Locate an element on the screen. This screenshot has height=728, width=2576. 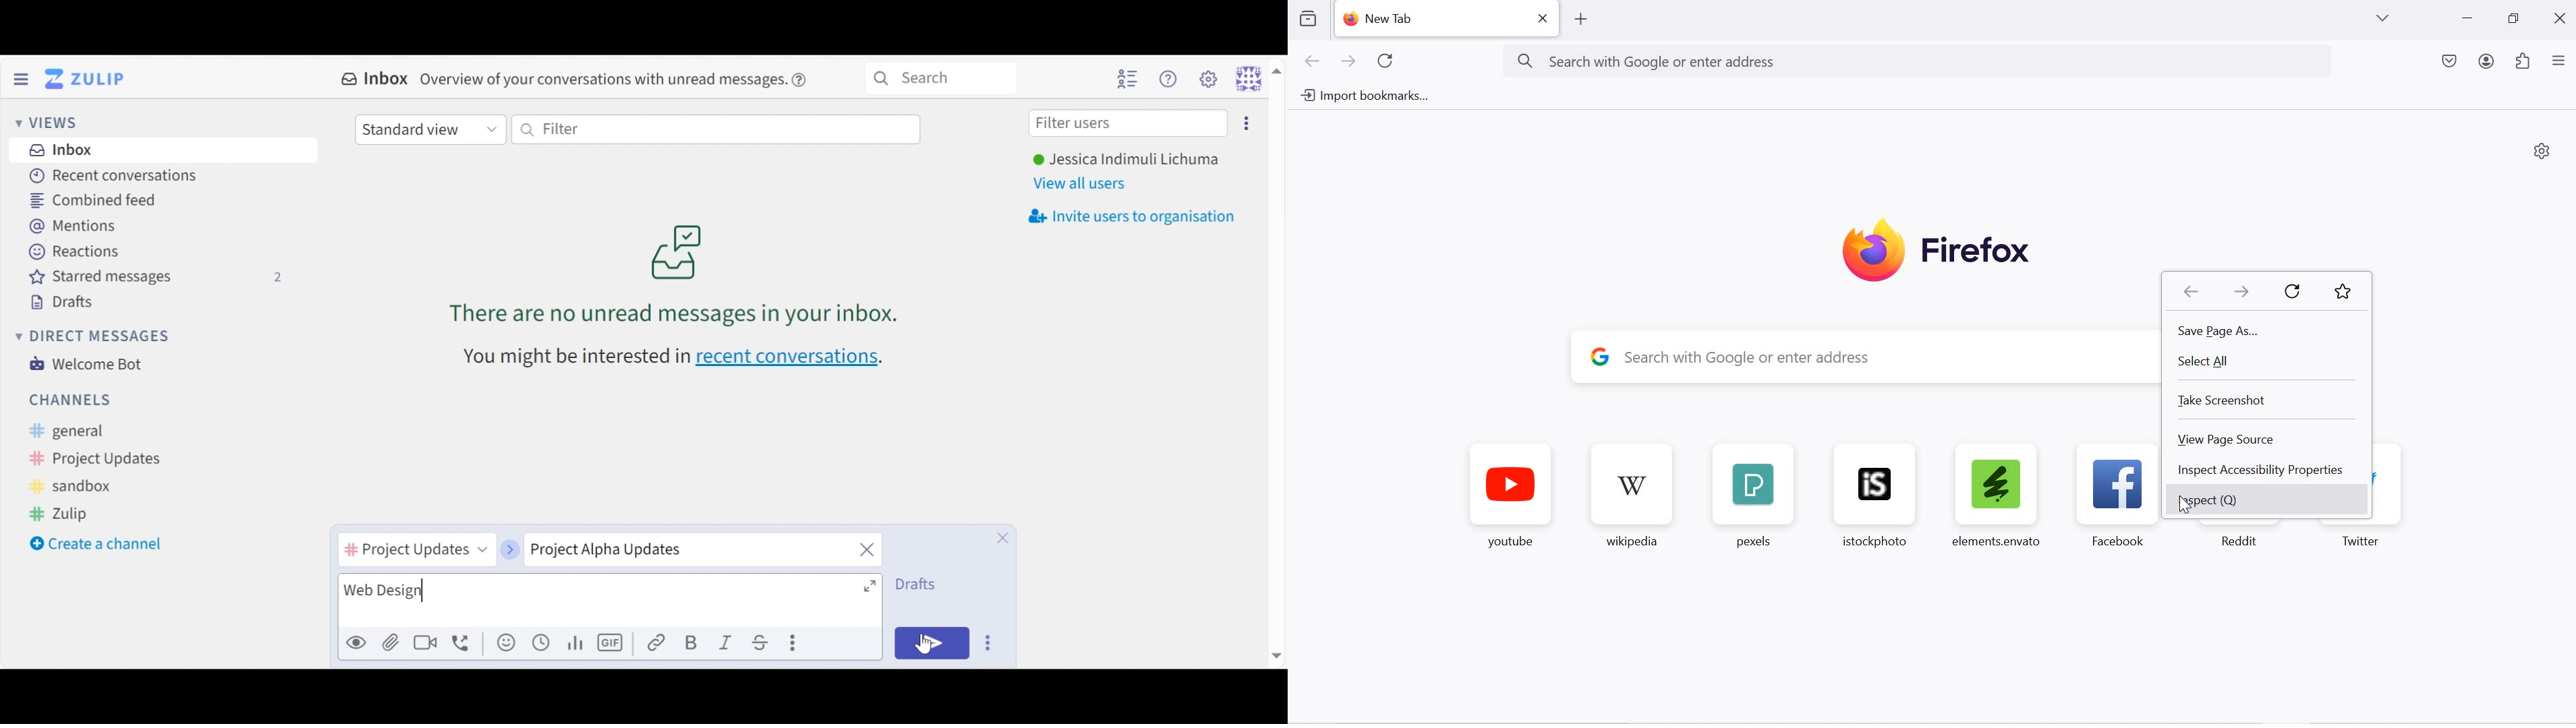
Filter users is located at coordinates (1129, 124).